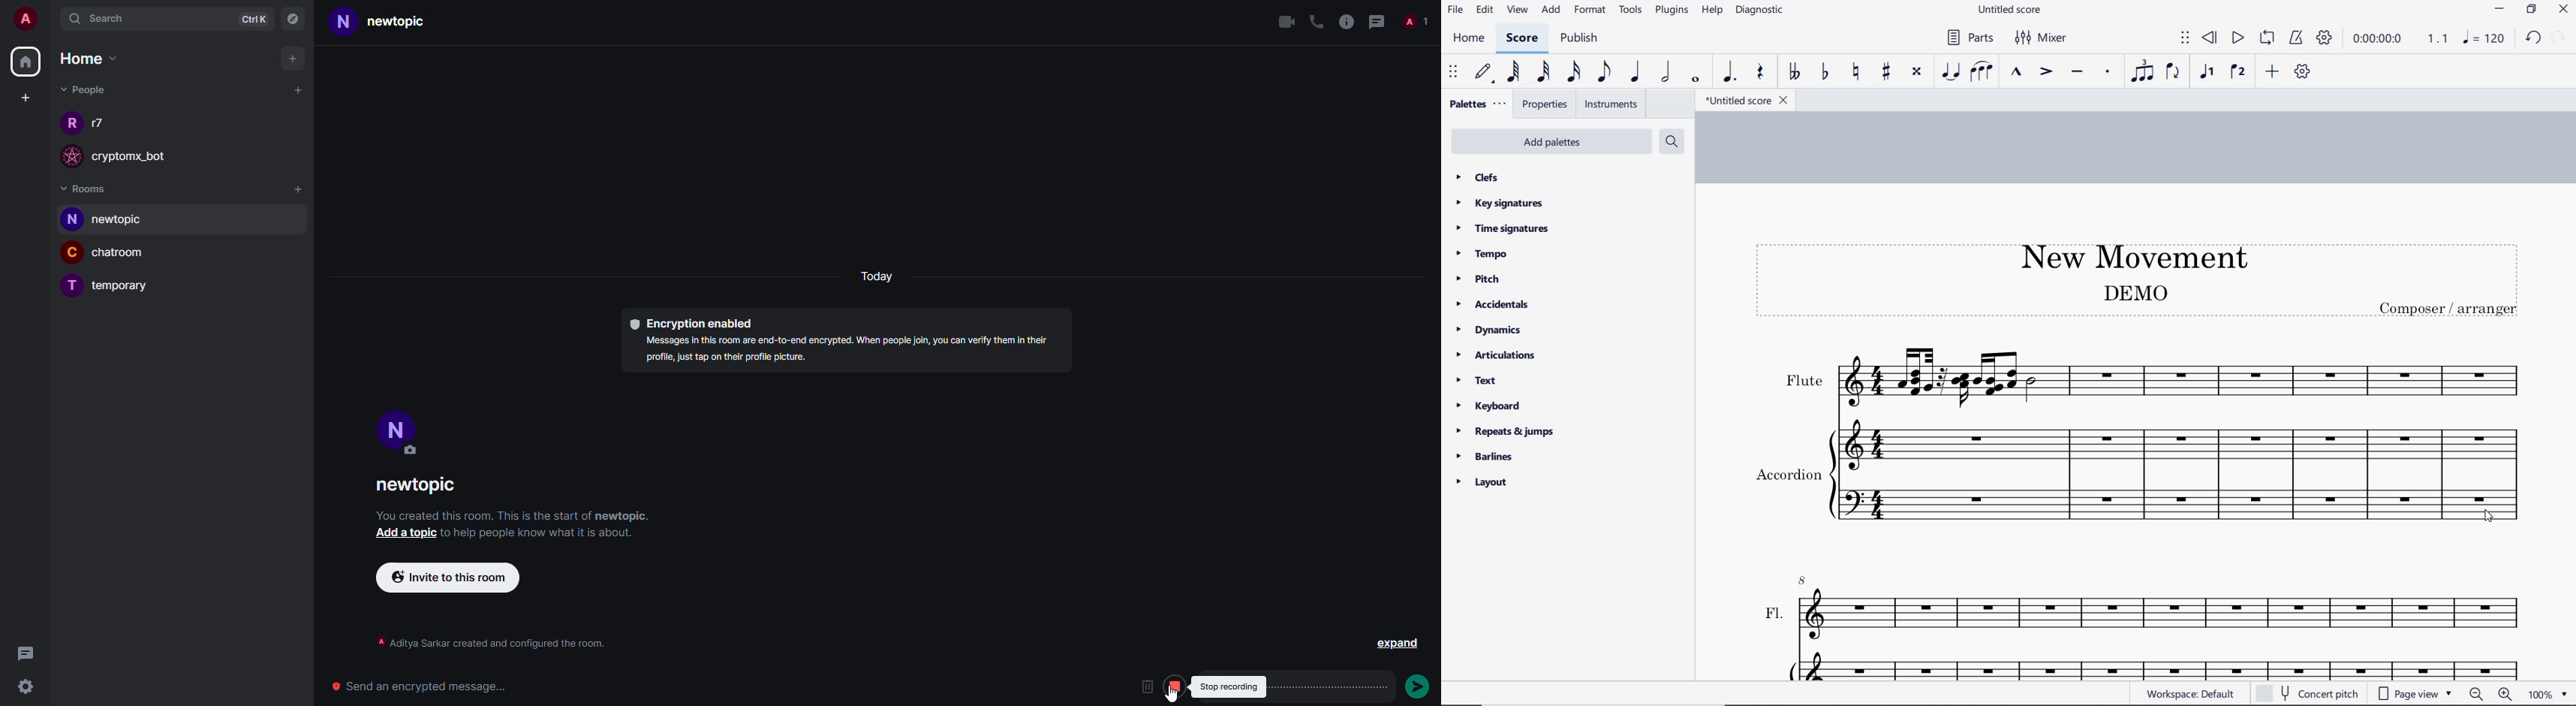 This screenshot has height=728, width=2576. What do you see at coordinates (1229, 686) in the screenshot?
I see `stop recording` at bounding box center [1229, 686].